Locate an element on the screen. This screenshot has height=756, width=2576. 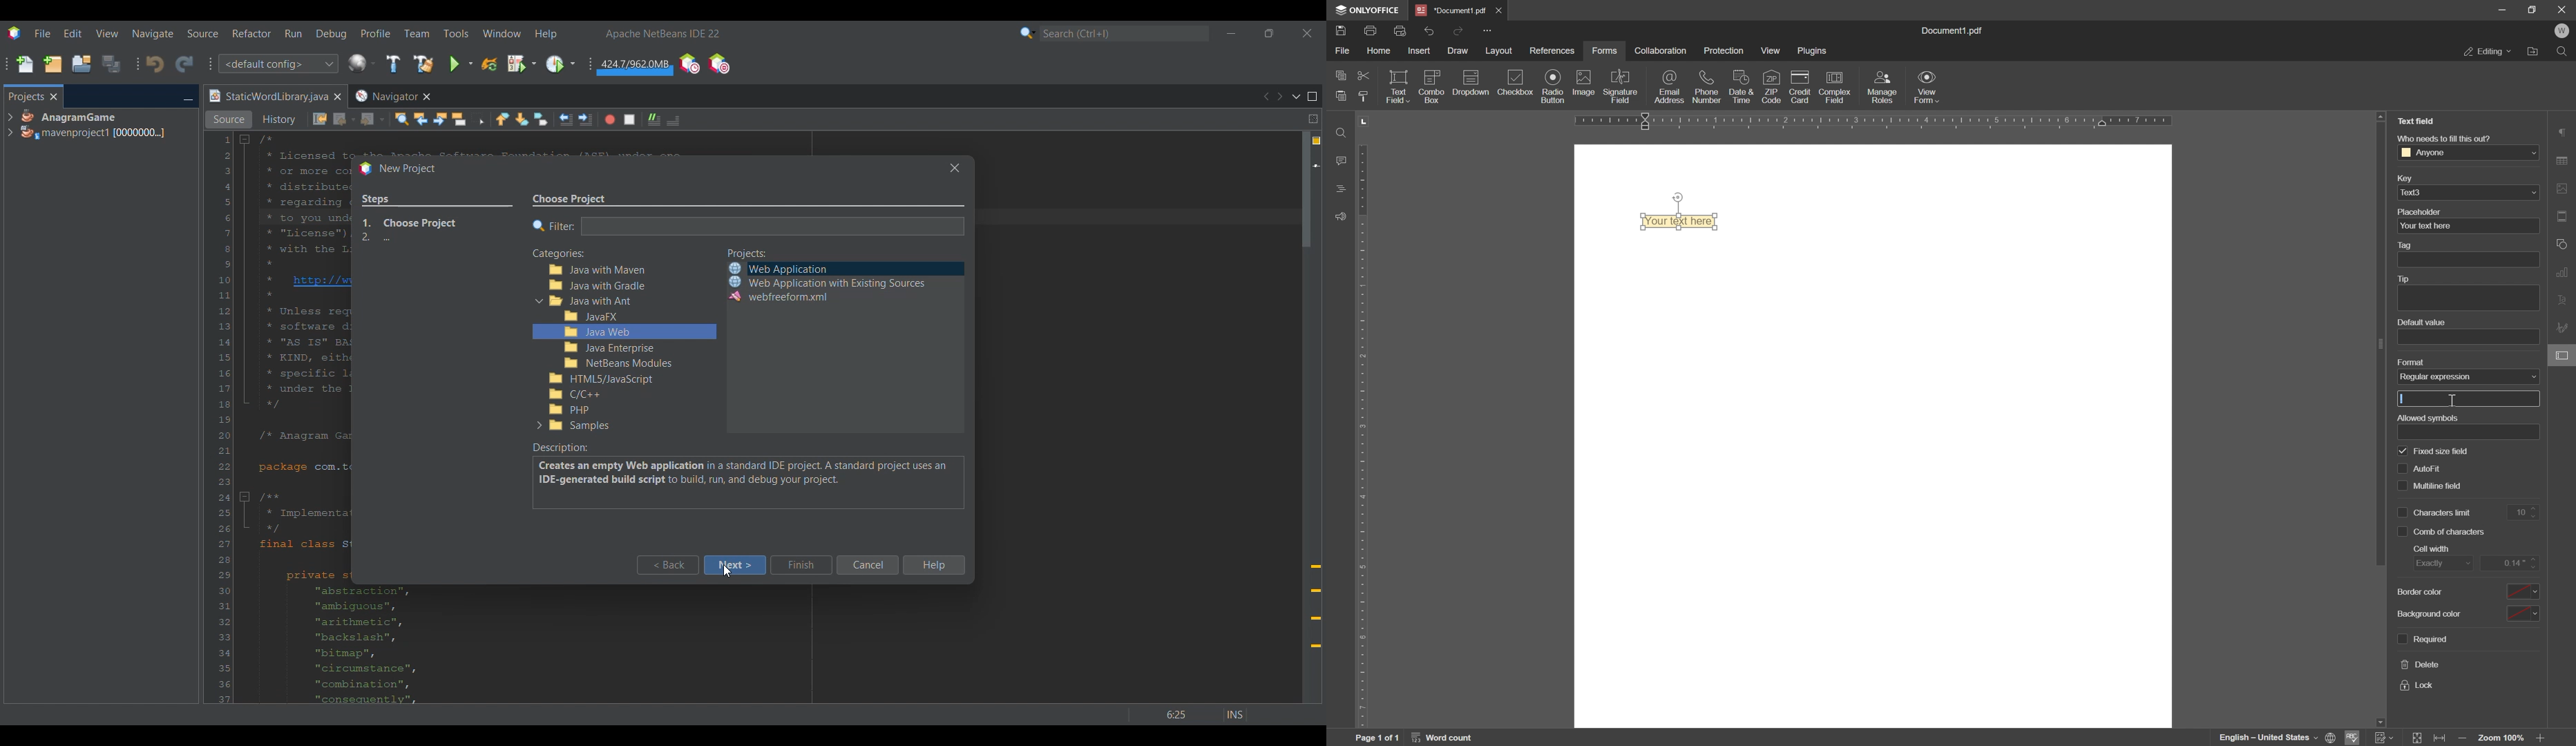
home is located at coordinates (1382, 52).